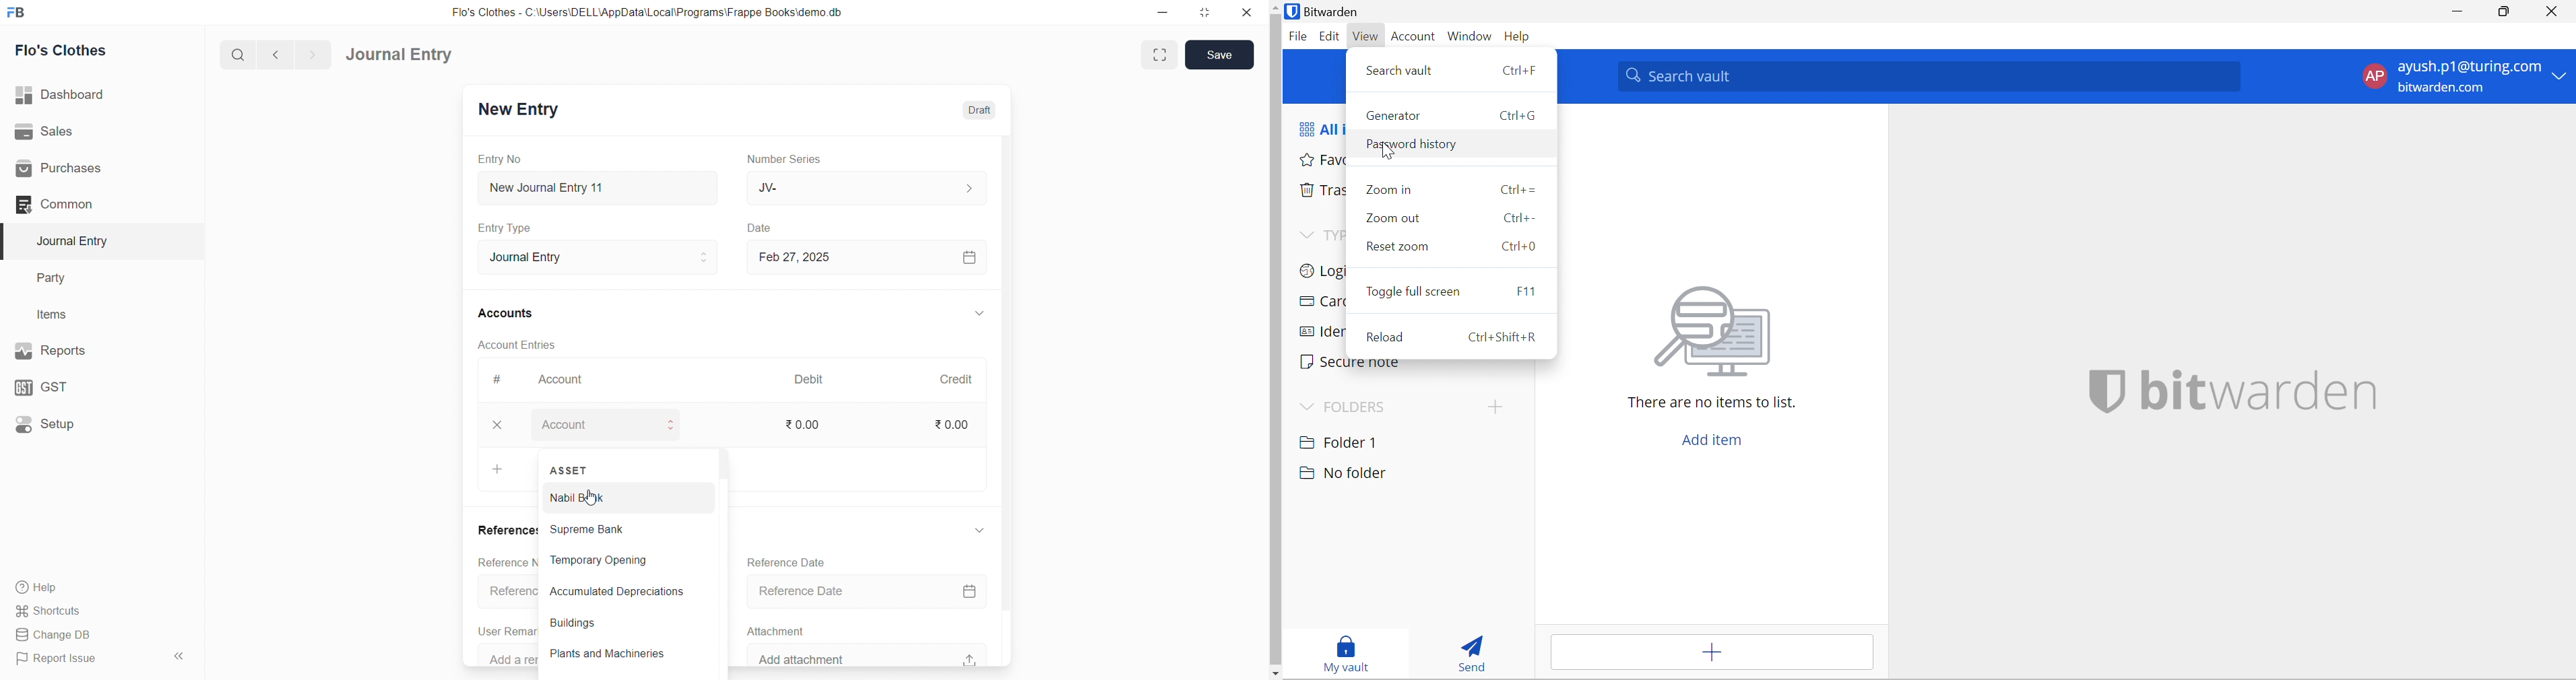  Describe the element at coordinates (606, 188) in the screenshot. I see `New Journal Entry 11` at that location.